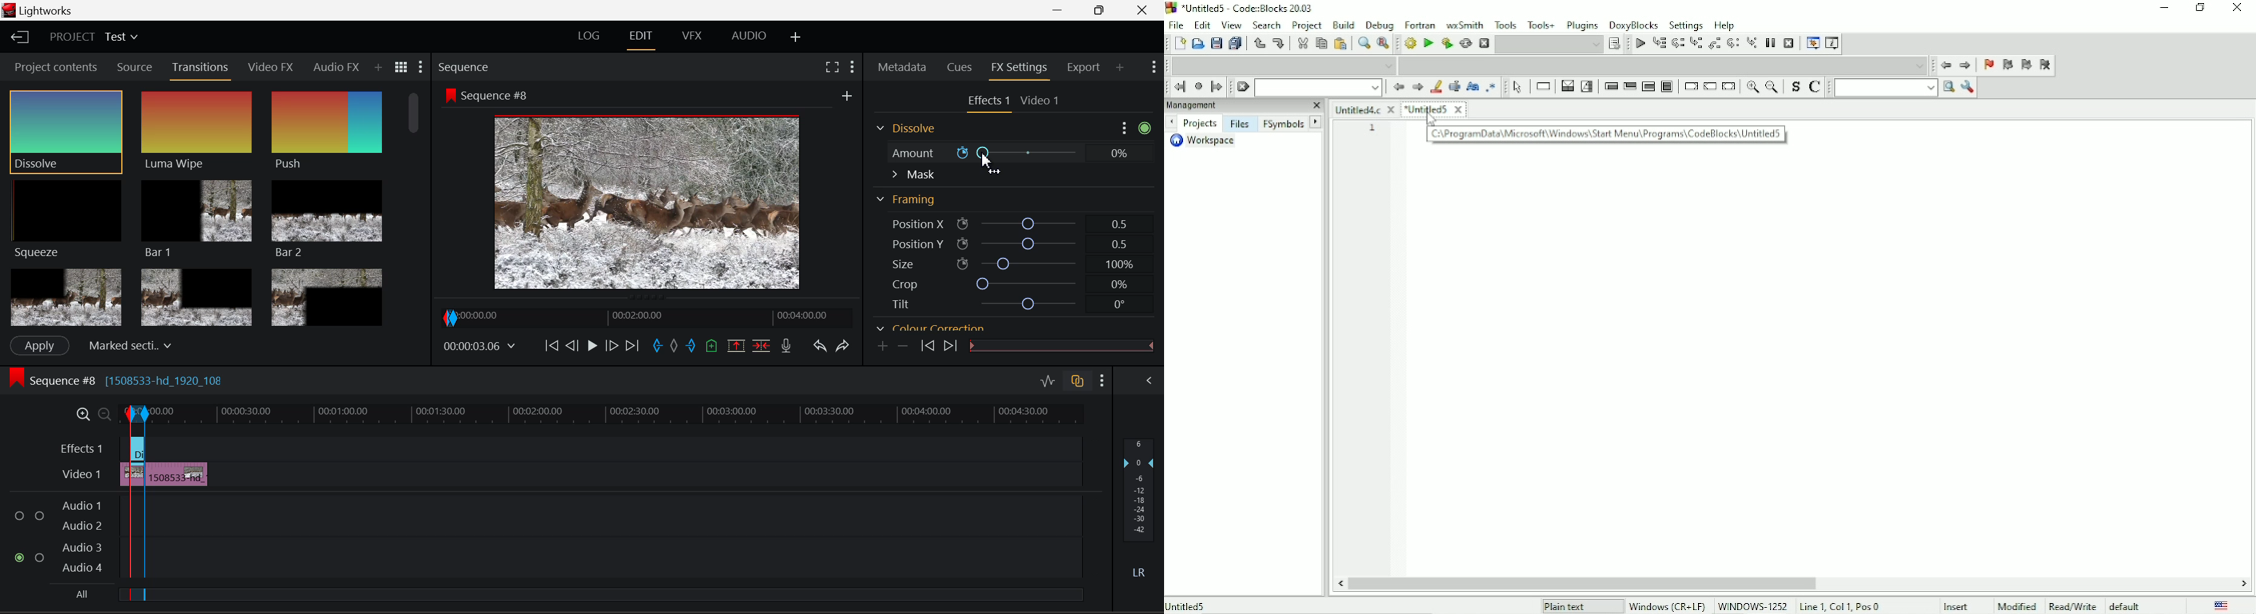 This screenshot has height=616, width=2268. Describe the element at coordinates (1633, 24) in the screenshot. I see `DoxyBlocks` at that location.